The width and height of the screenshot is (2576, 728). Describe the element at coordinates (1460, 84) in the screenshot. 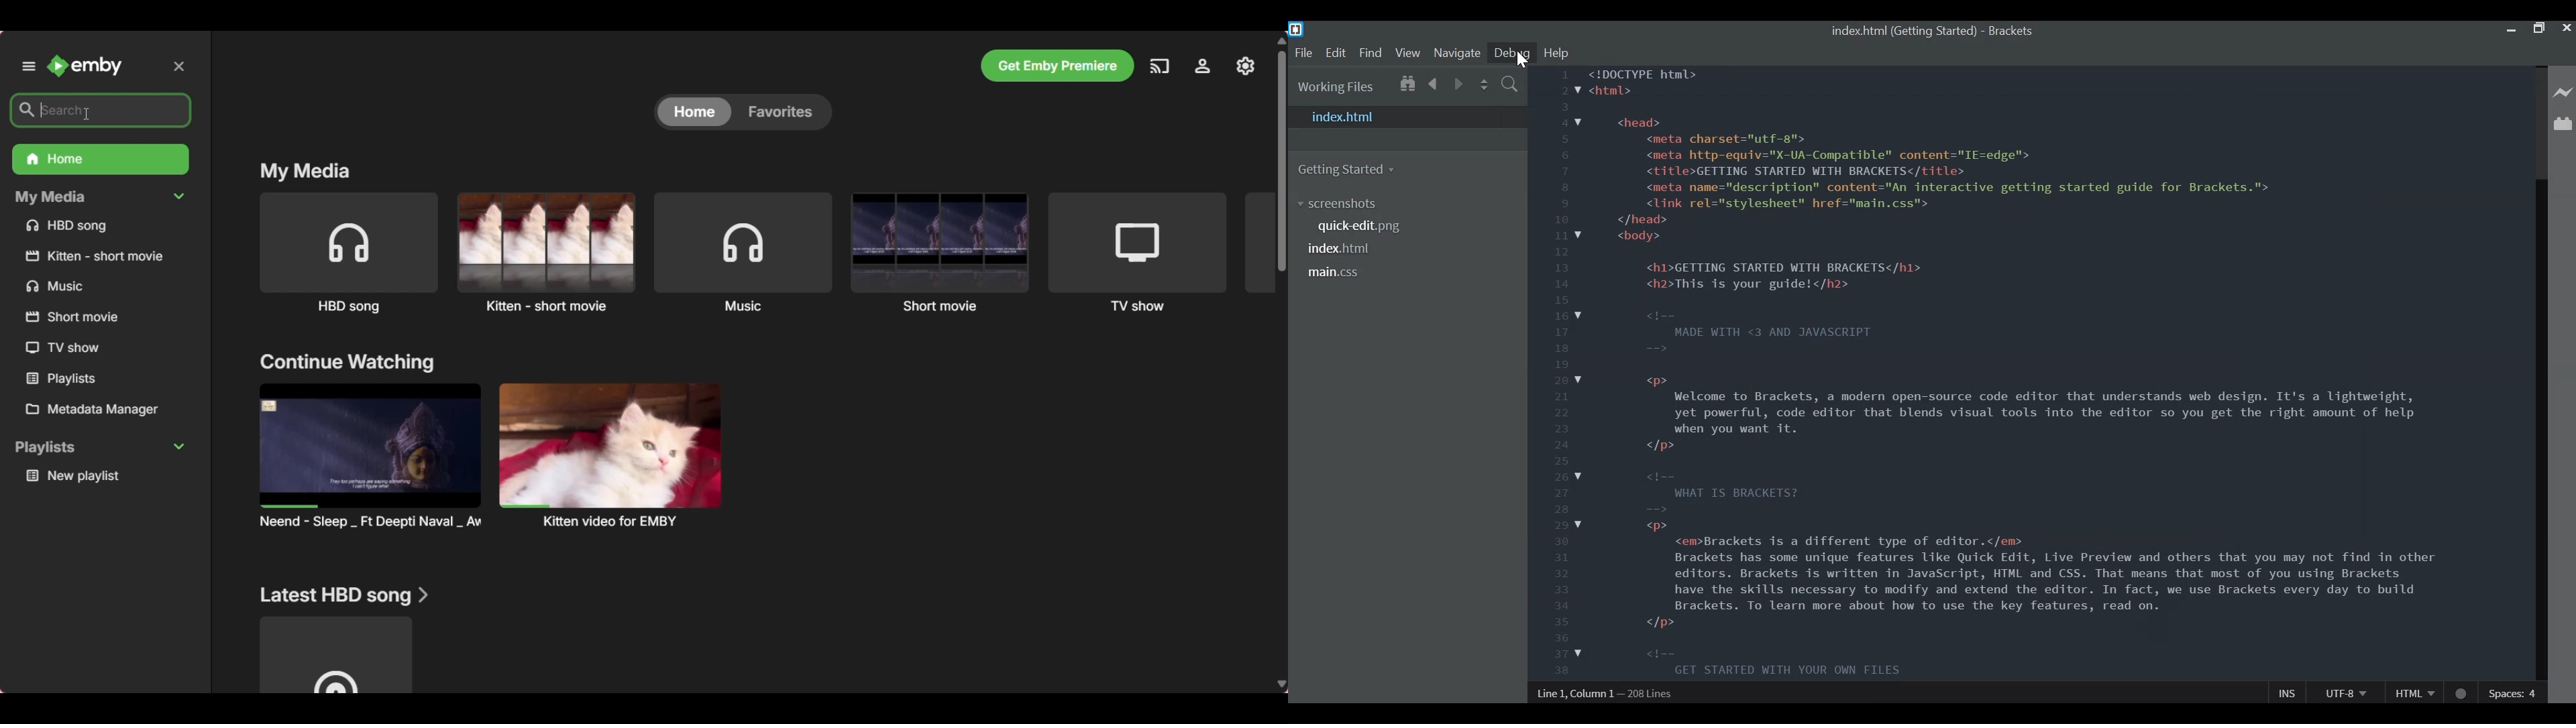

I see `Navigate Forward` at that location.